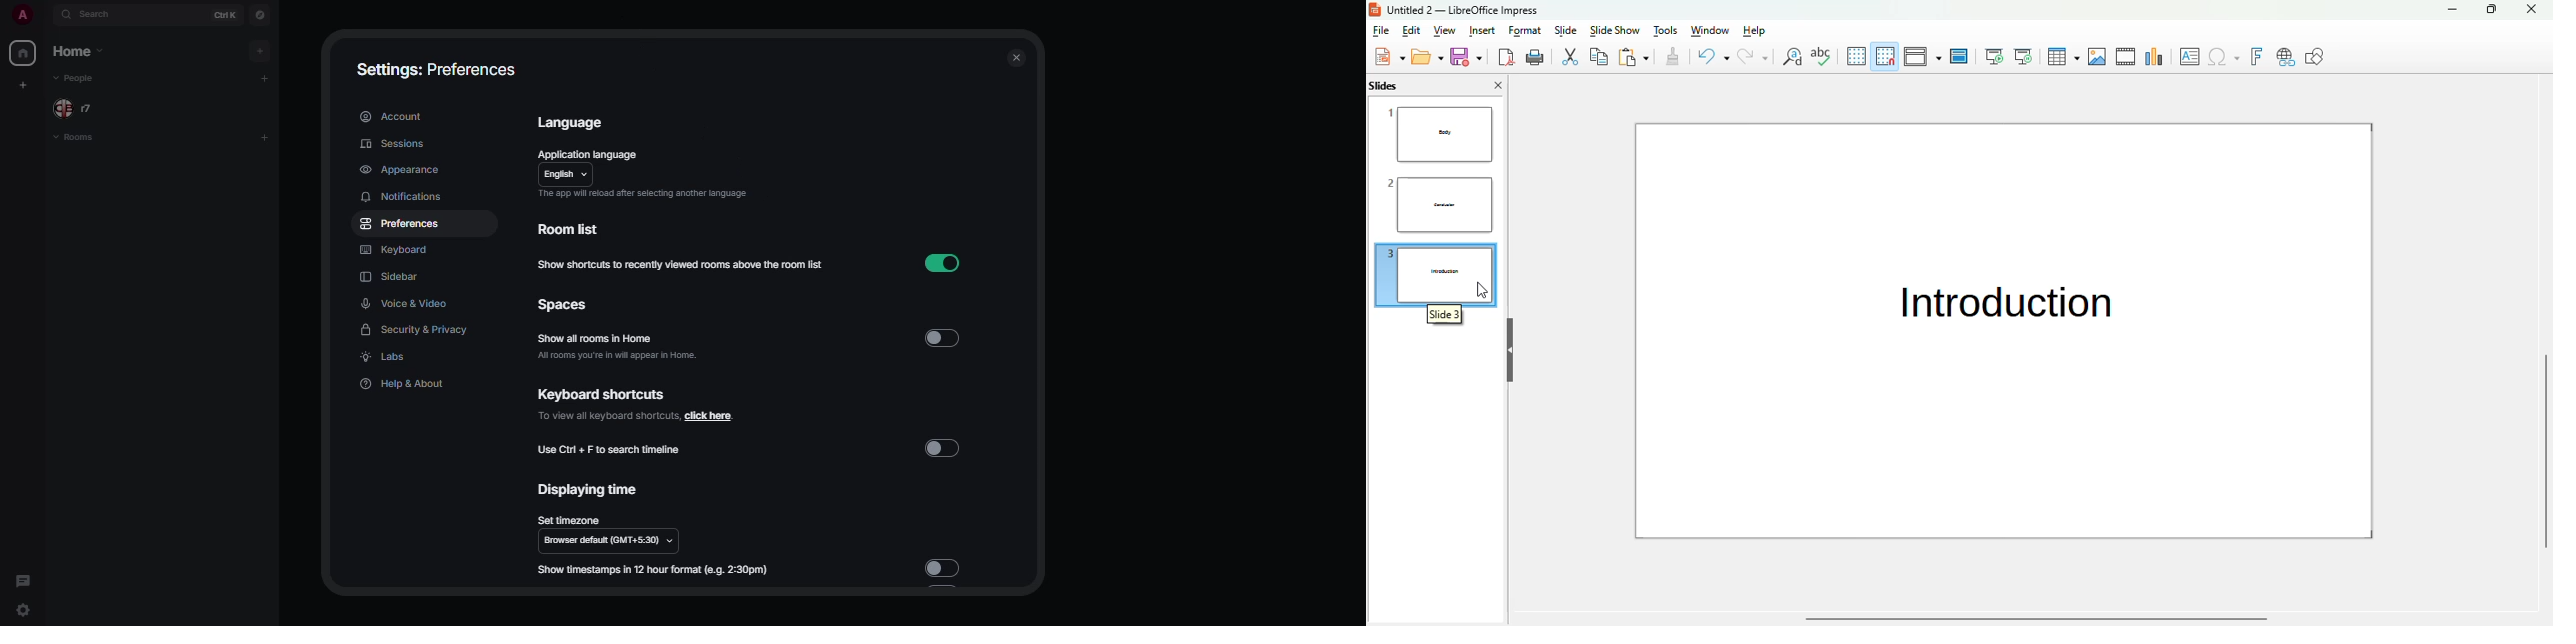 This screenshot has height=644, width=2576. I want to click on file, so click(1381, 30).